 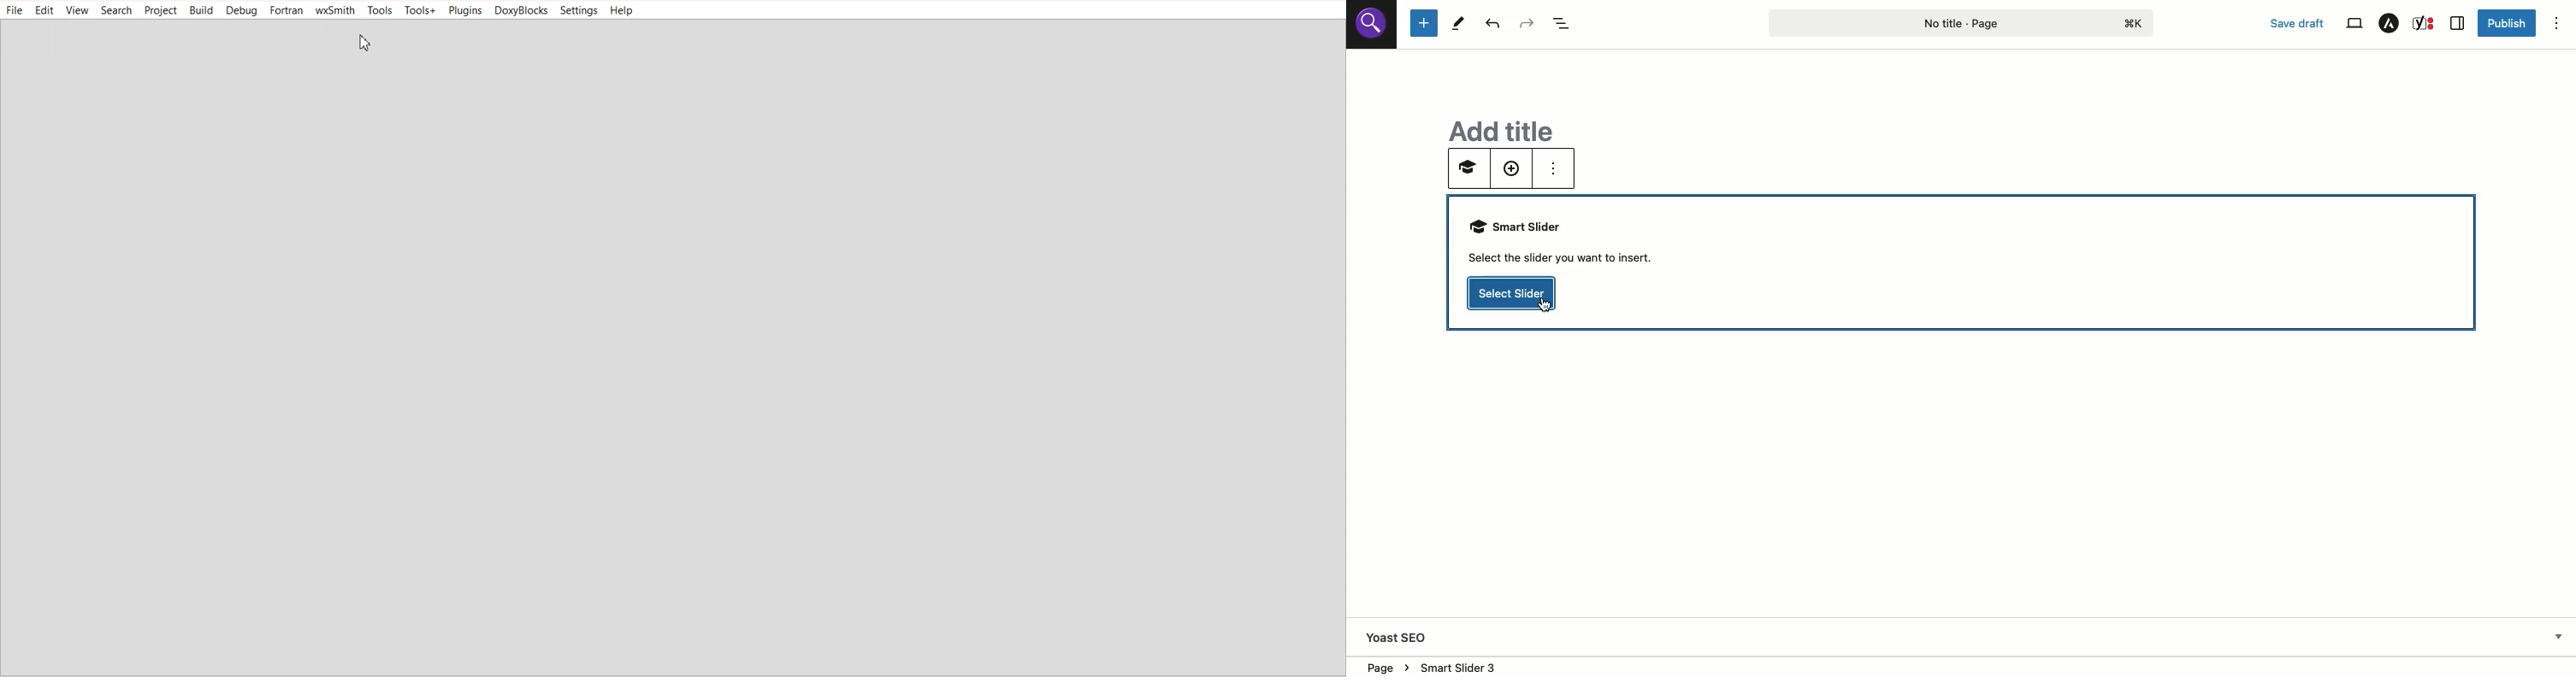 I want to click on wxSmith, so click(x=335, y=11).